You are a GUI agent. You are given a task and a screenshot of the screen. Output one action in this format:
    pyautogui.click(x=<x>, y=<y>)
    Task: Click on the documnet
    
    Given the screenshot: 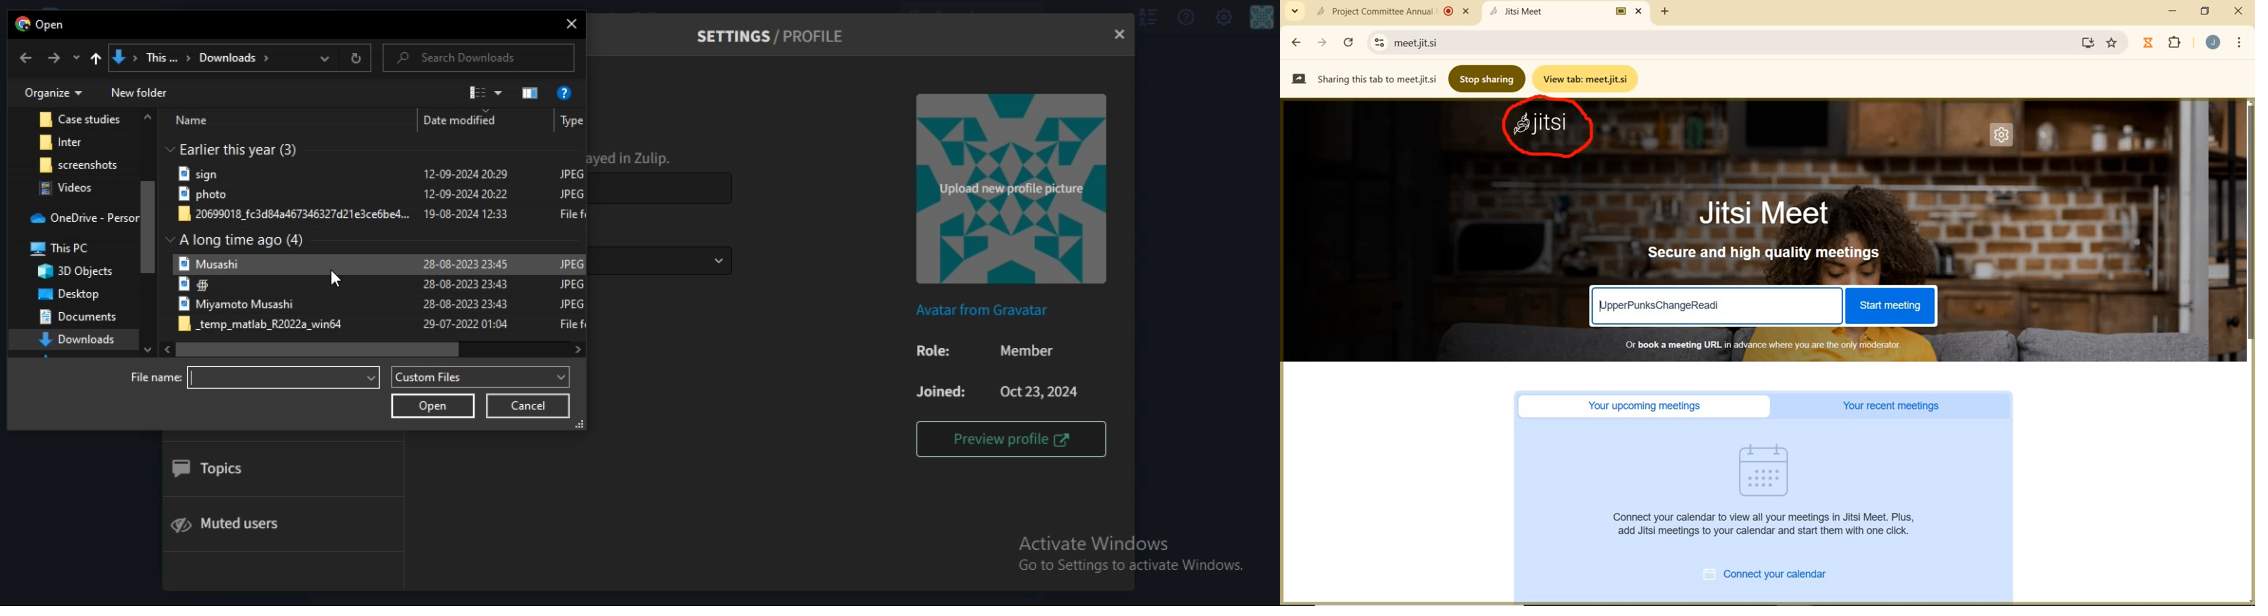 What is the action you would take?
    pyautogui.click(x=78, y=319)
    